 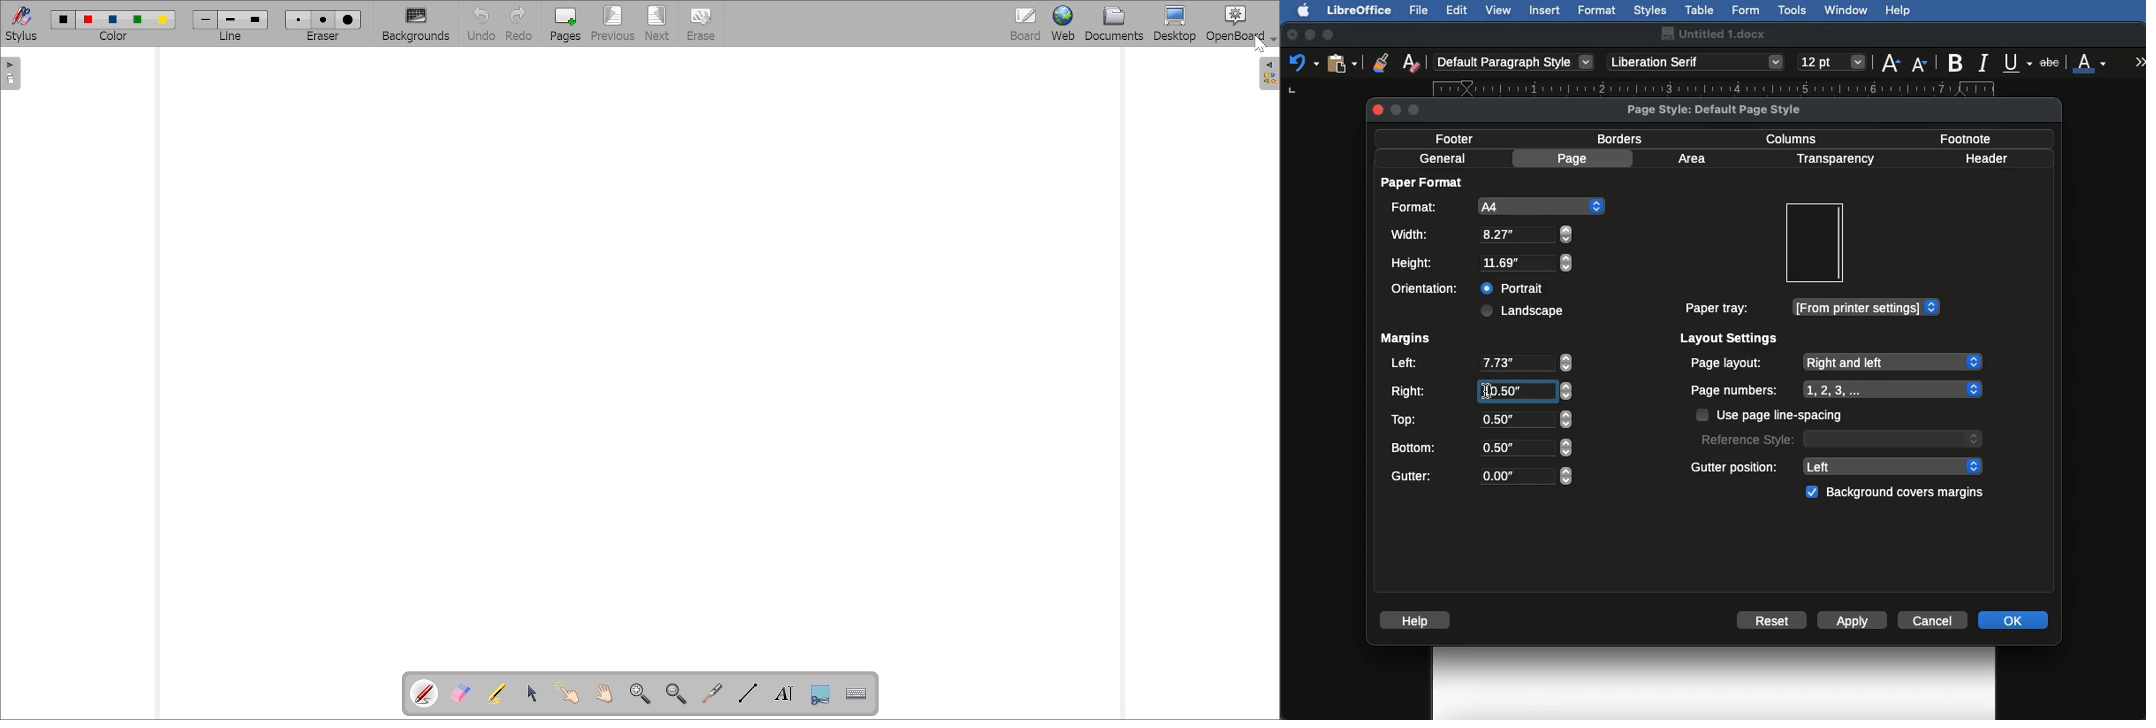 What do you see at coordinates (1479, 419) in the screenshot?
I see `Top` at bounding box center [1479, 419].